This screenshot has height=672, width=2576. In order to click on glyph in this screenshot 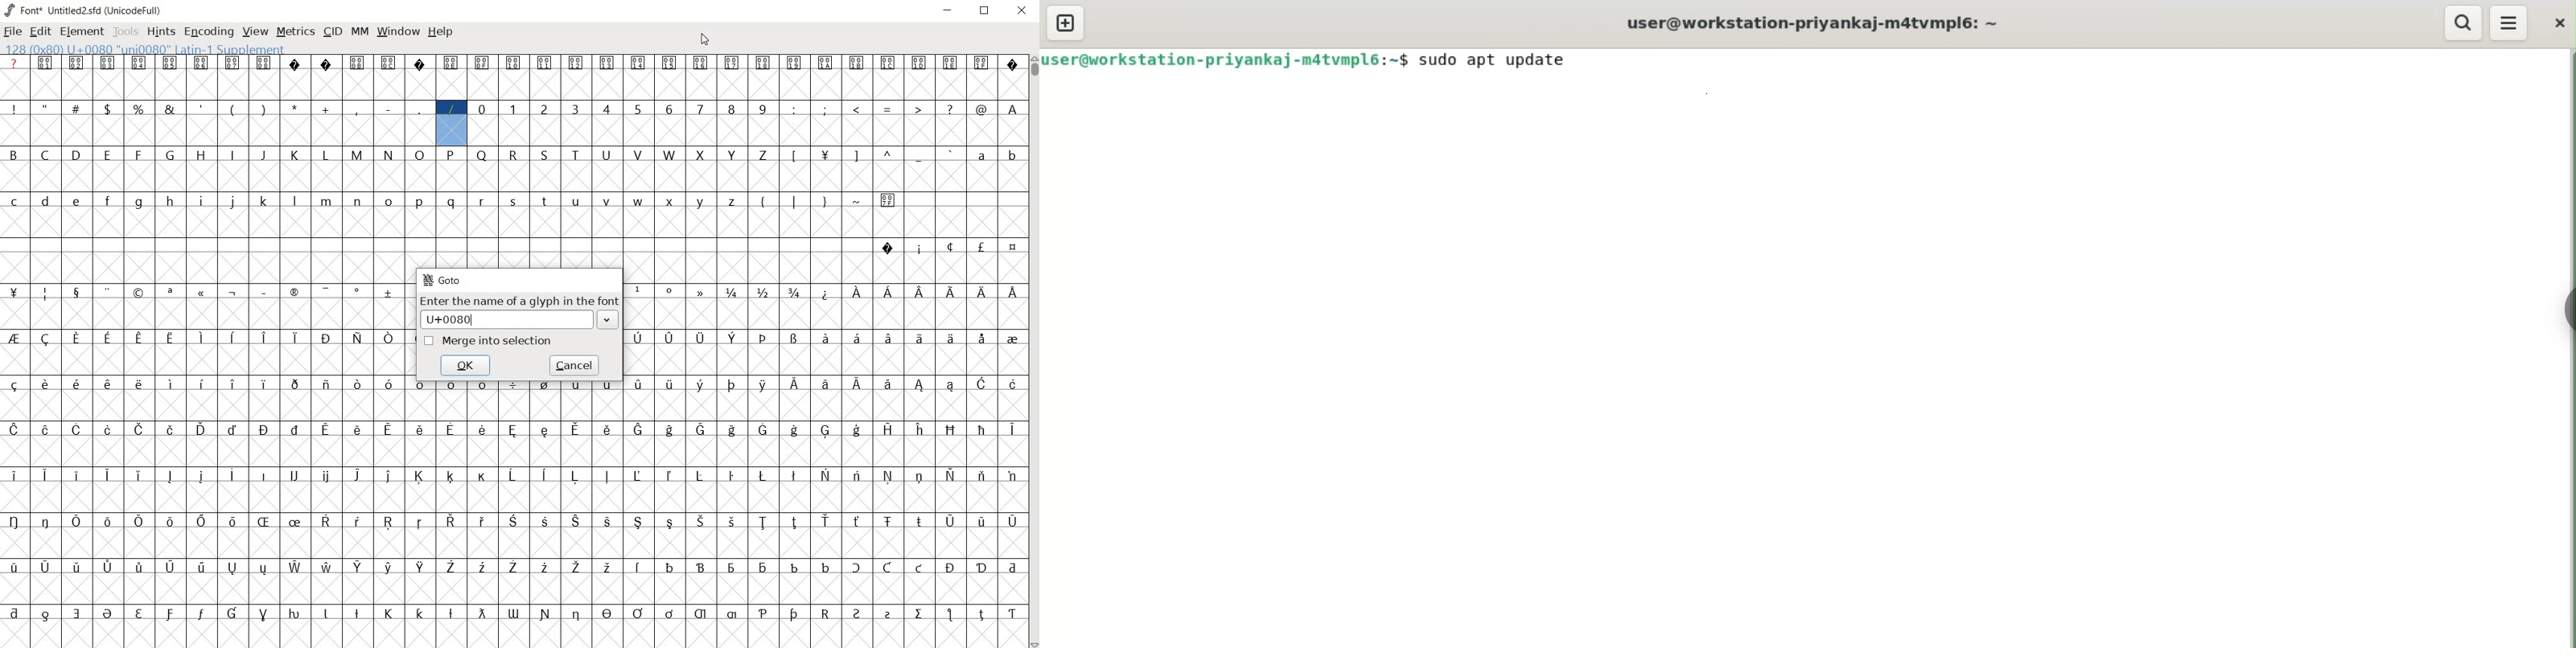, I will do `click(795, 202)`.